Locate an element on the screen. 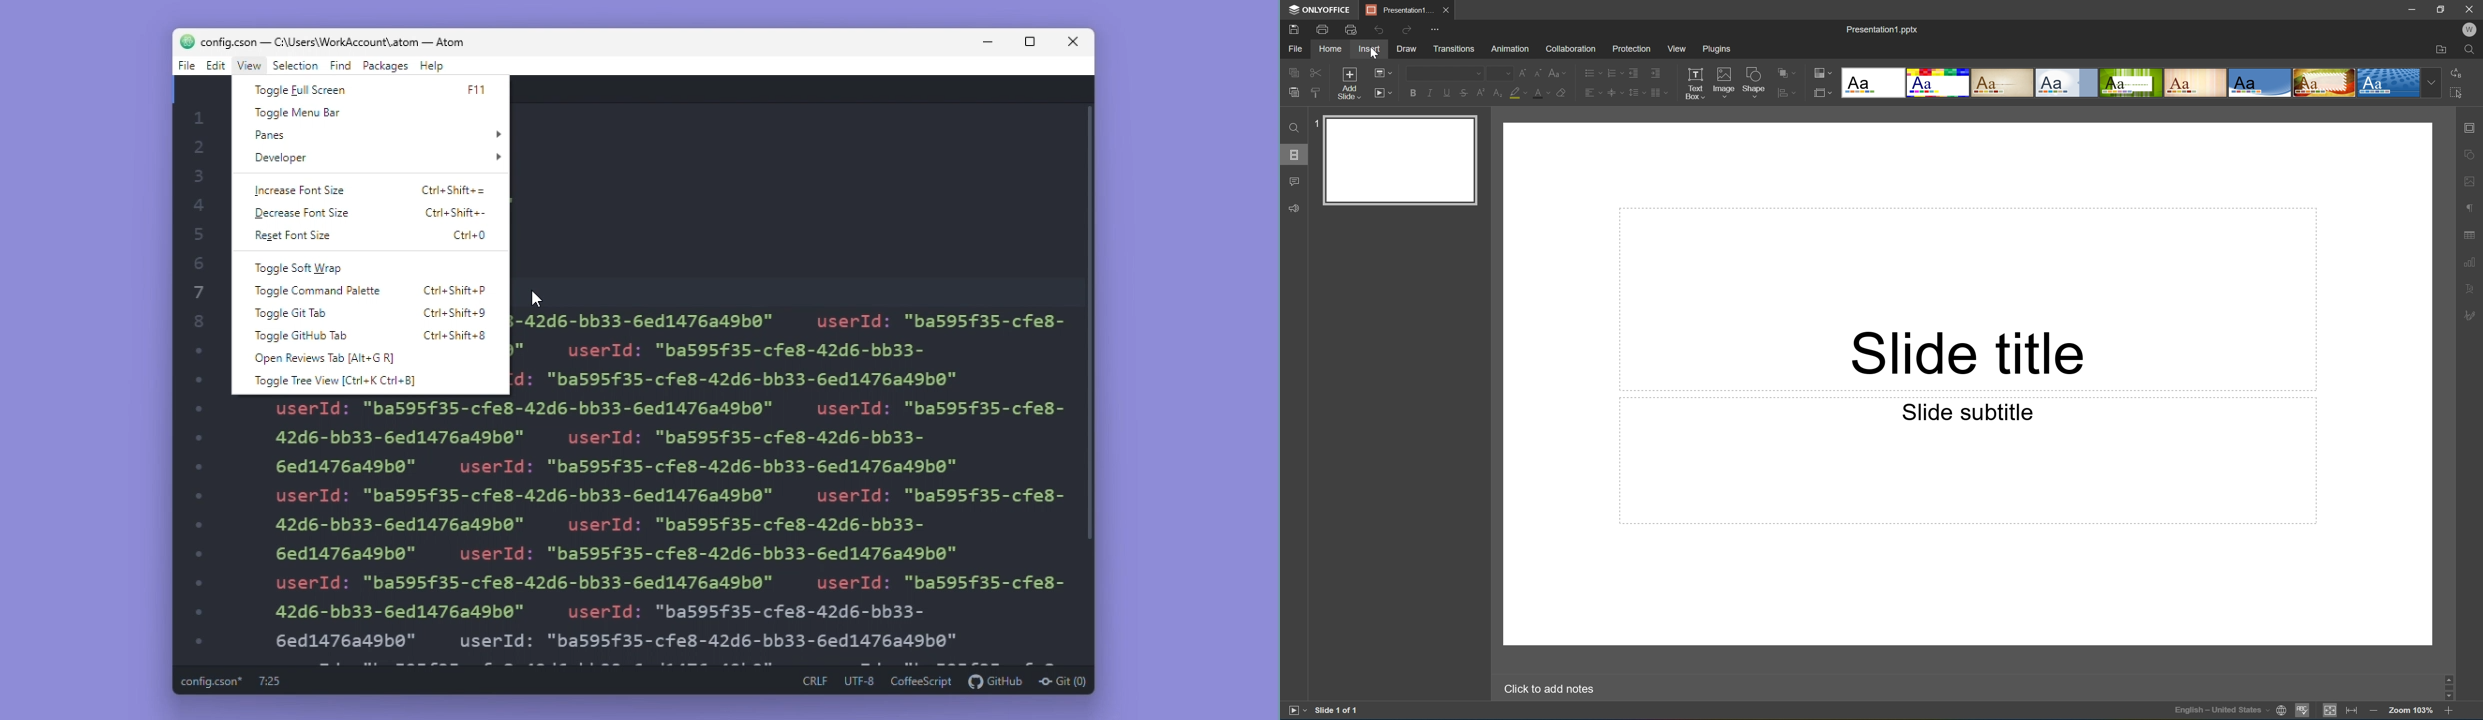  1 is located at coordinates (1317, 124).